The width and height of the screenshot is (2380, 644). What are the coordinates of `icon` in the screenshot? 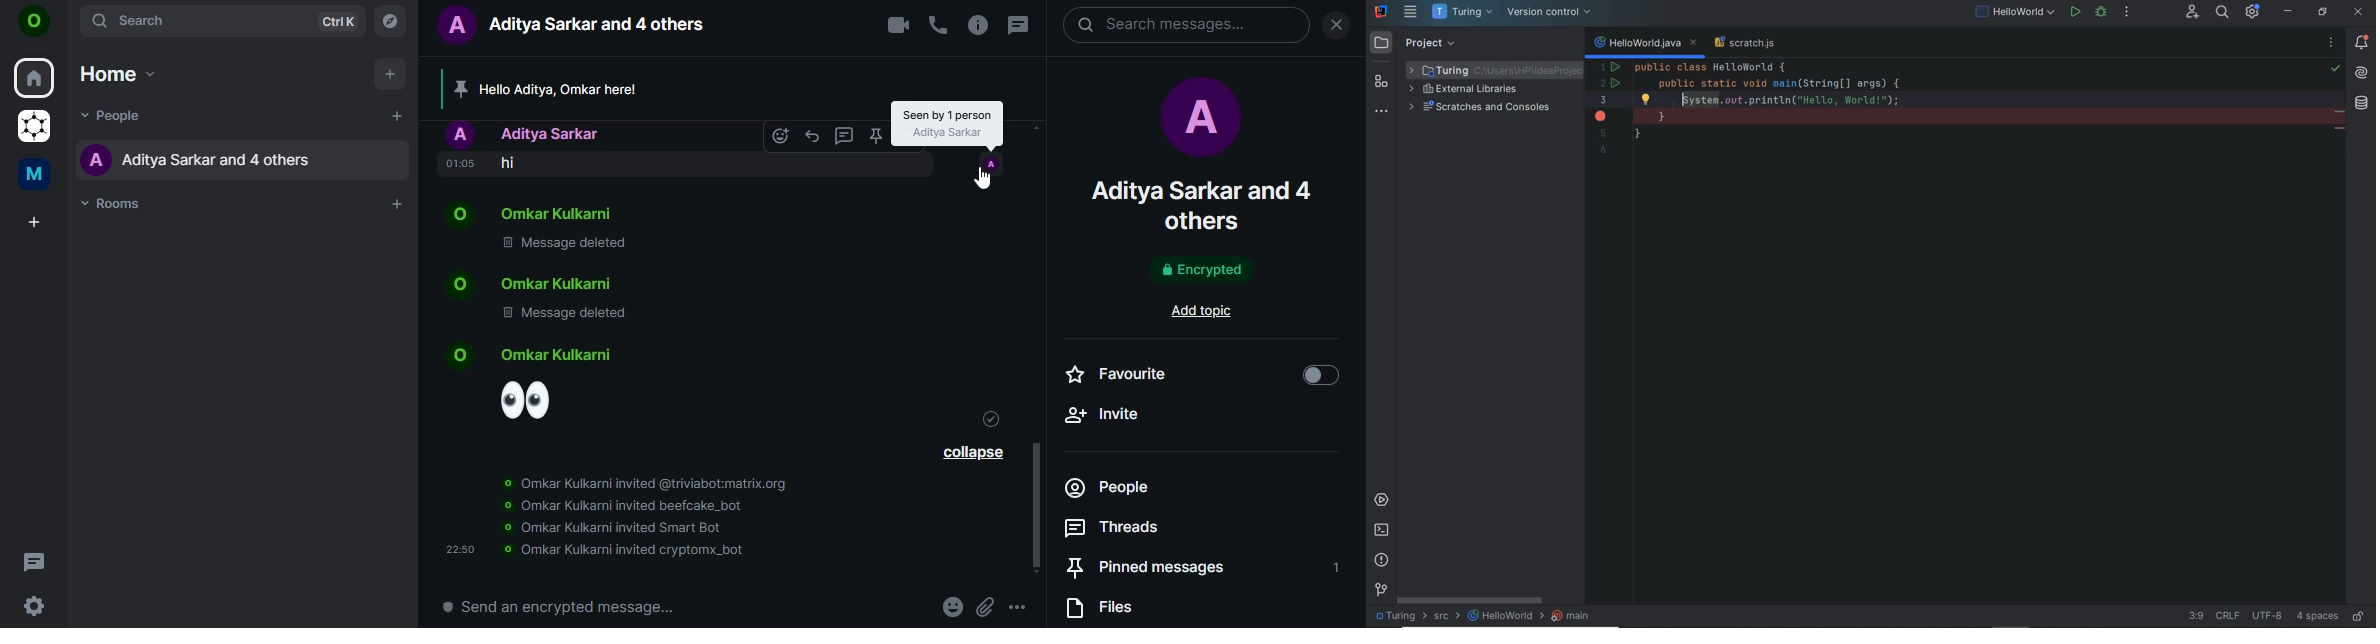 It's located at (34, 24).